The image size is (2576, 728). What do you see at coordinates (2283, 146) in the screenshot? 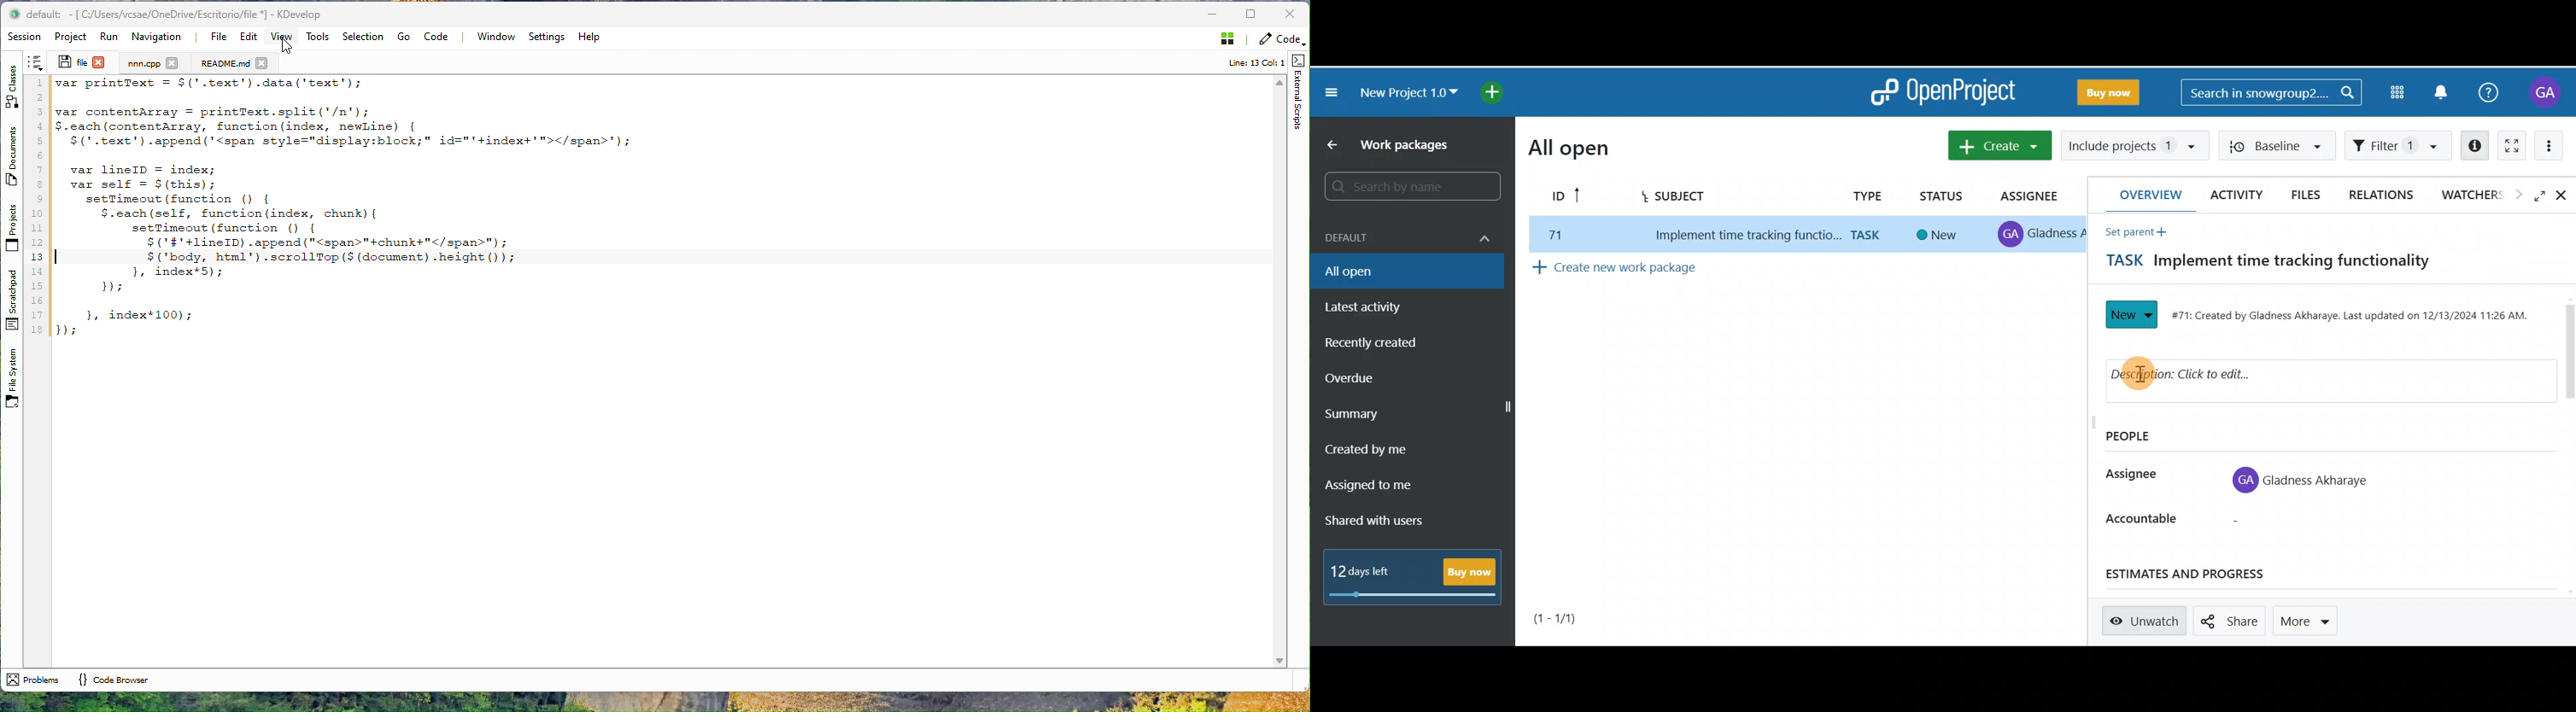
I see `Baseline` at bounding box center [2283, 146].